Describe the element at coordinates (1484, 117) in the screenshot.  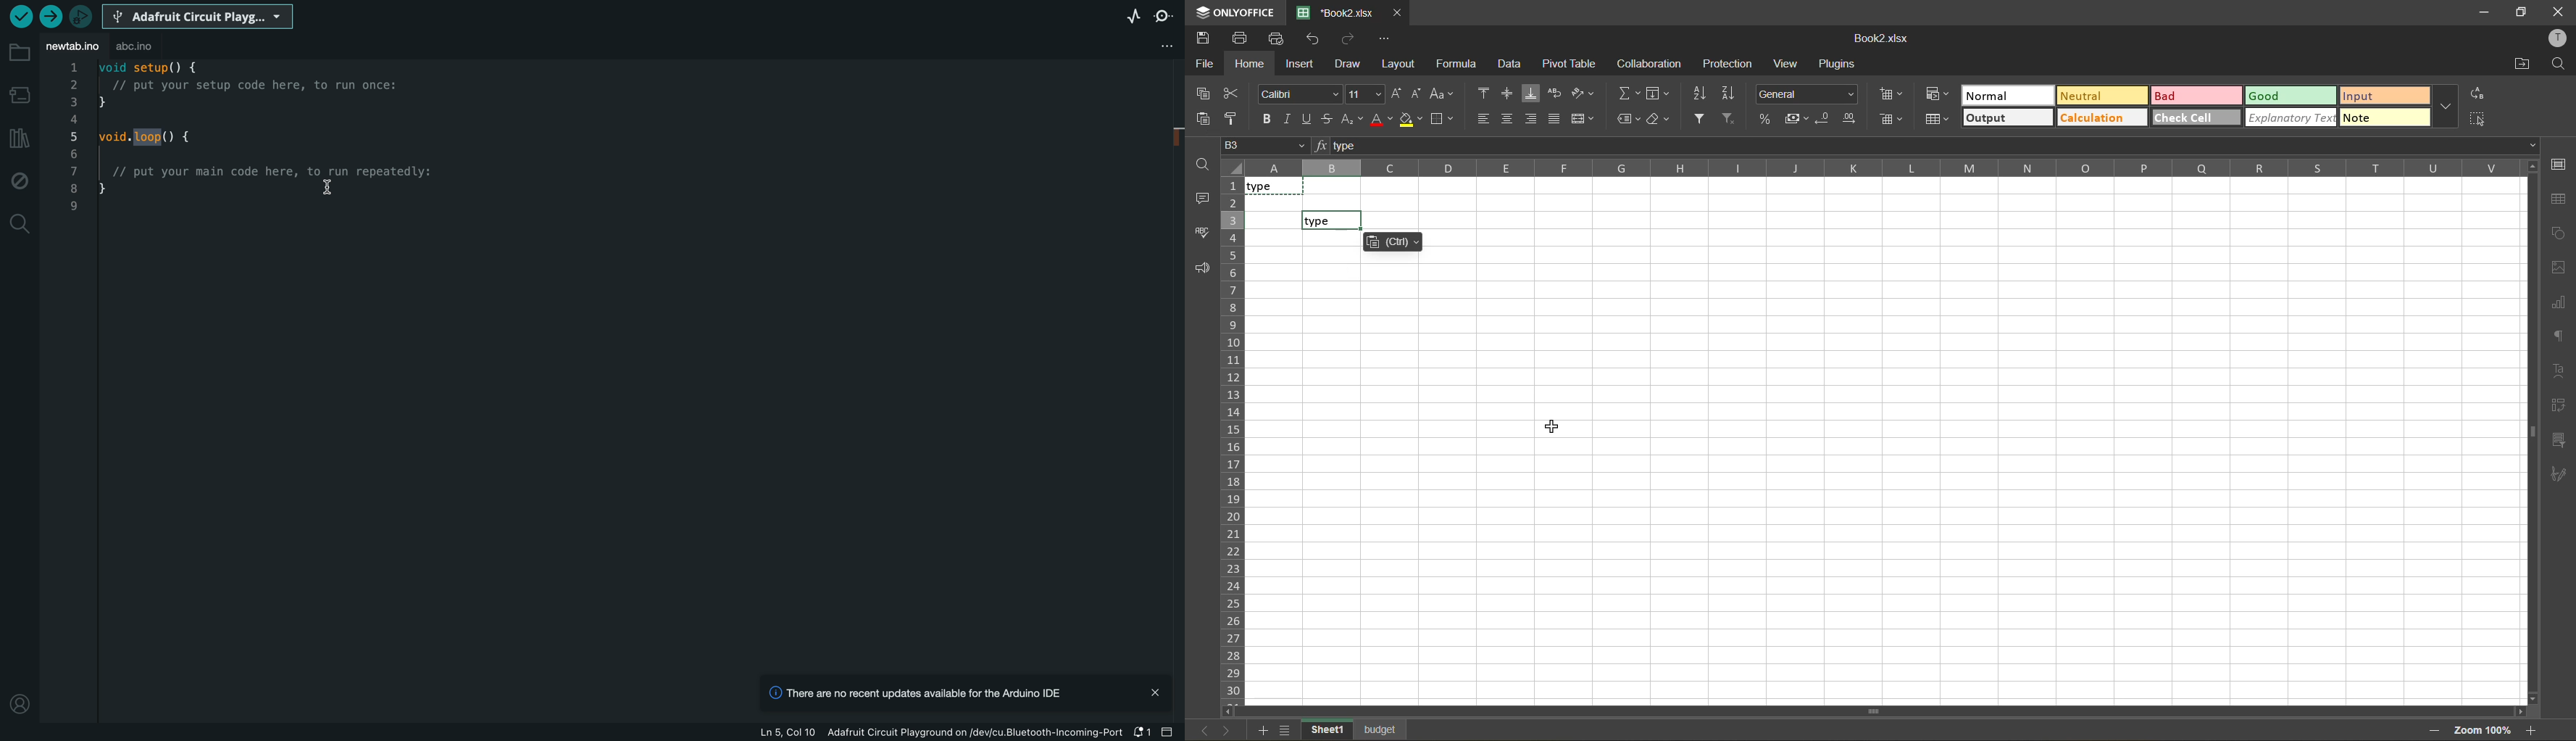
I see `align left` at that location.